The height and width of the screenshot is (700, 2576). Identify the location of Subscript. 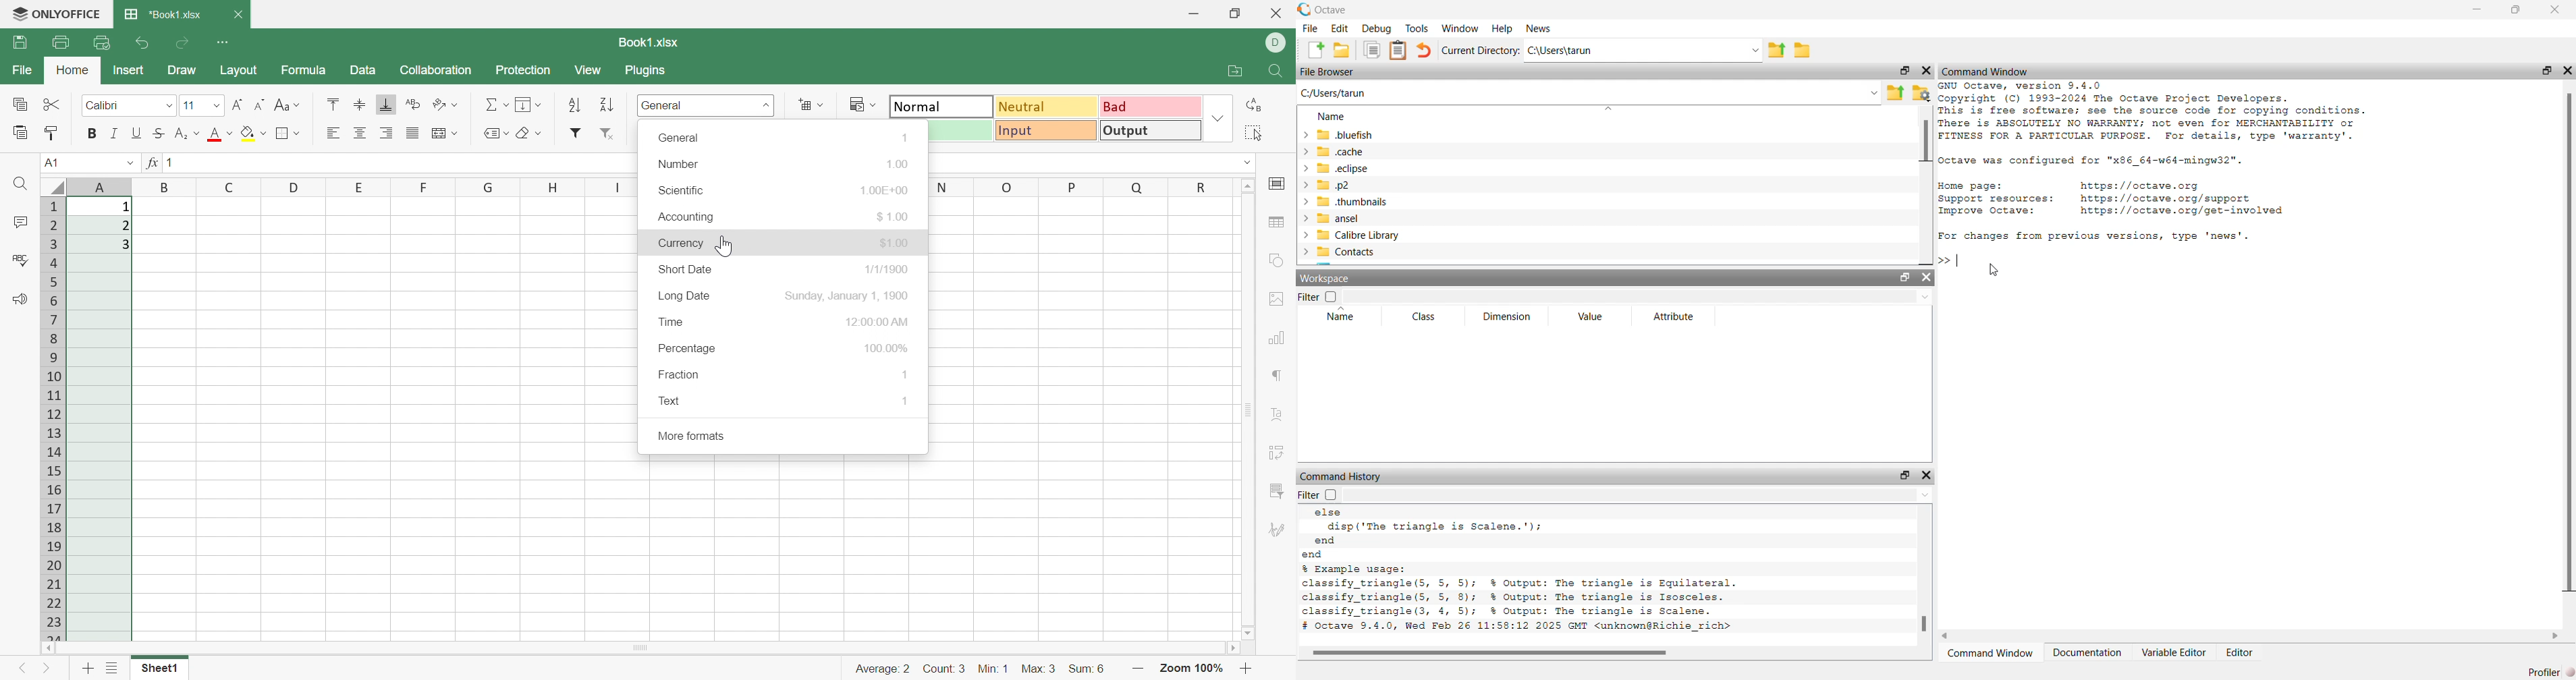
(187, 134).